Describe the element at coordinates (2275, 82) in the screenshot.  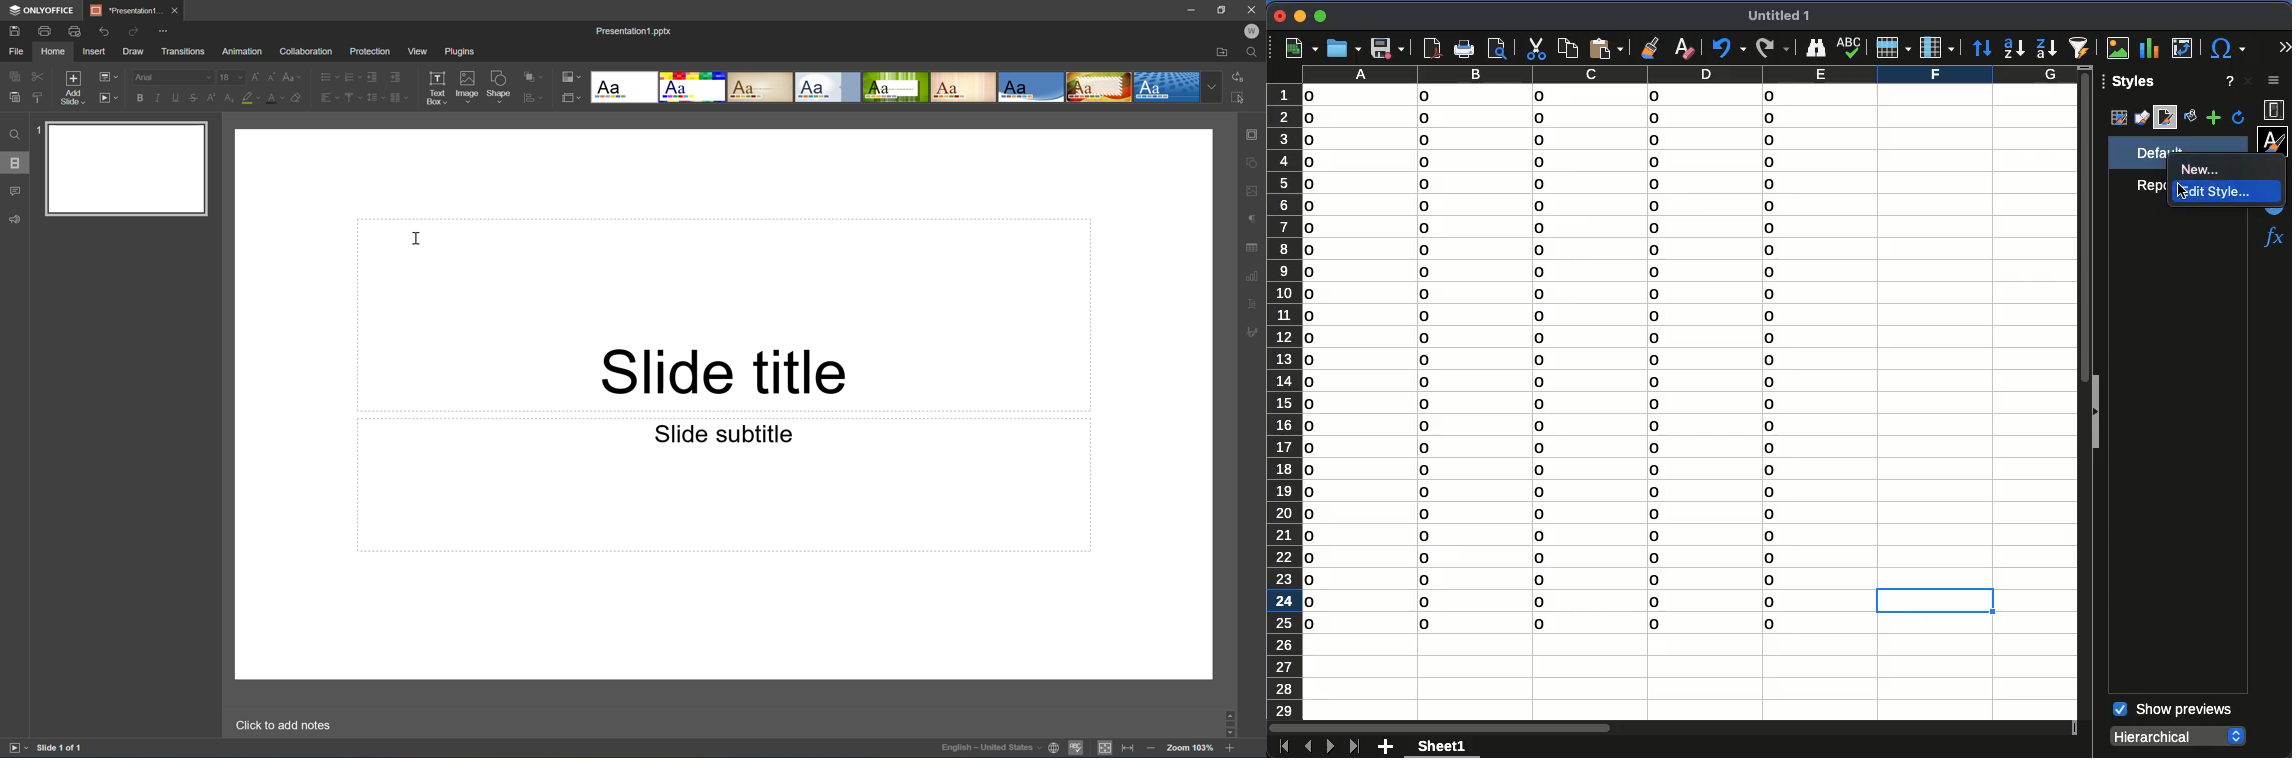
I see `sidebar` at that location.